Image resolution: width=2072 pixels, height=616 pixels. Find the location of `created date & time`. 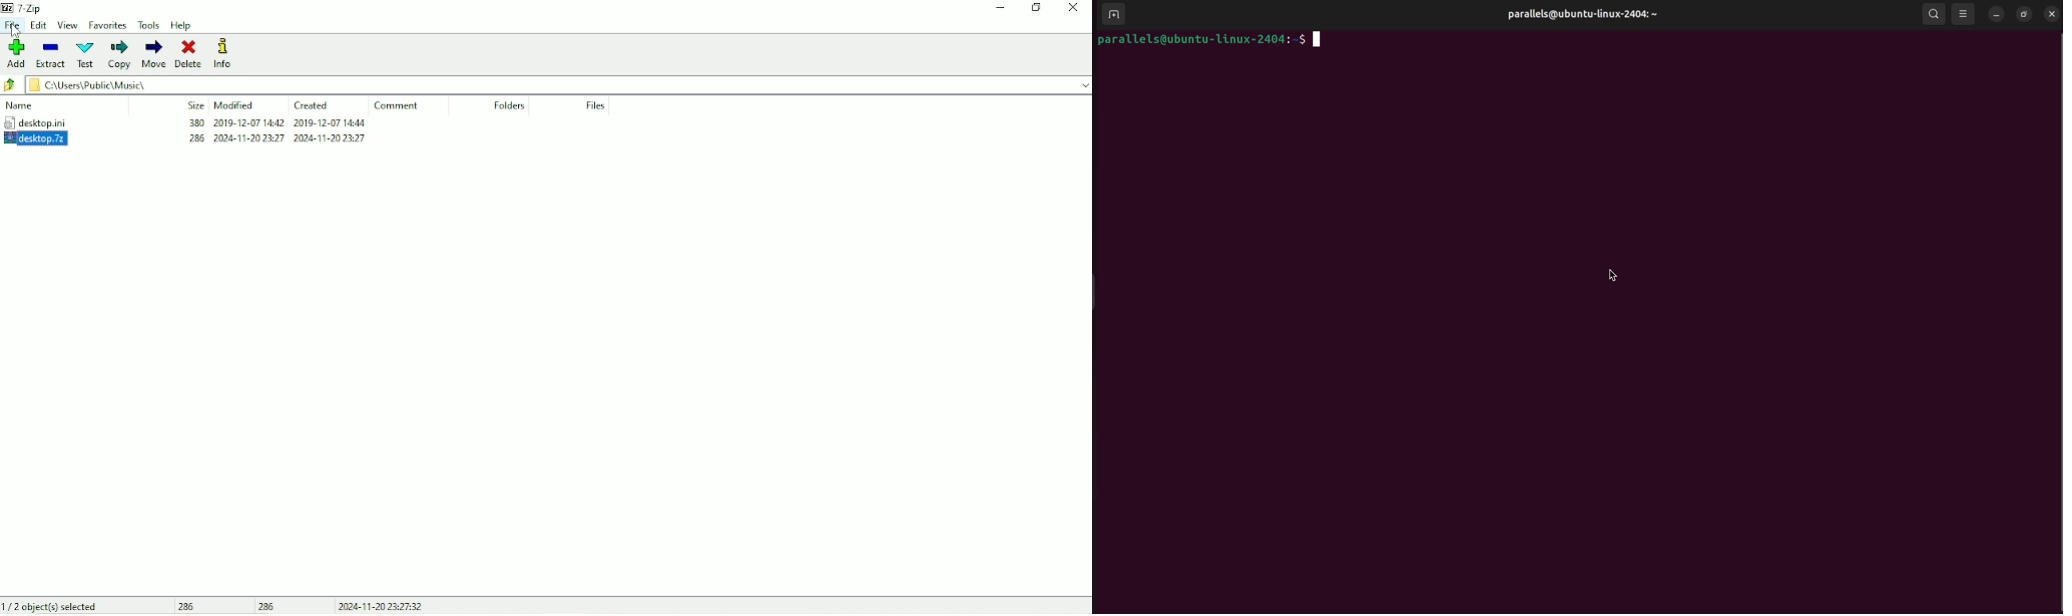

created date & time is located at coordinates (329, 122).